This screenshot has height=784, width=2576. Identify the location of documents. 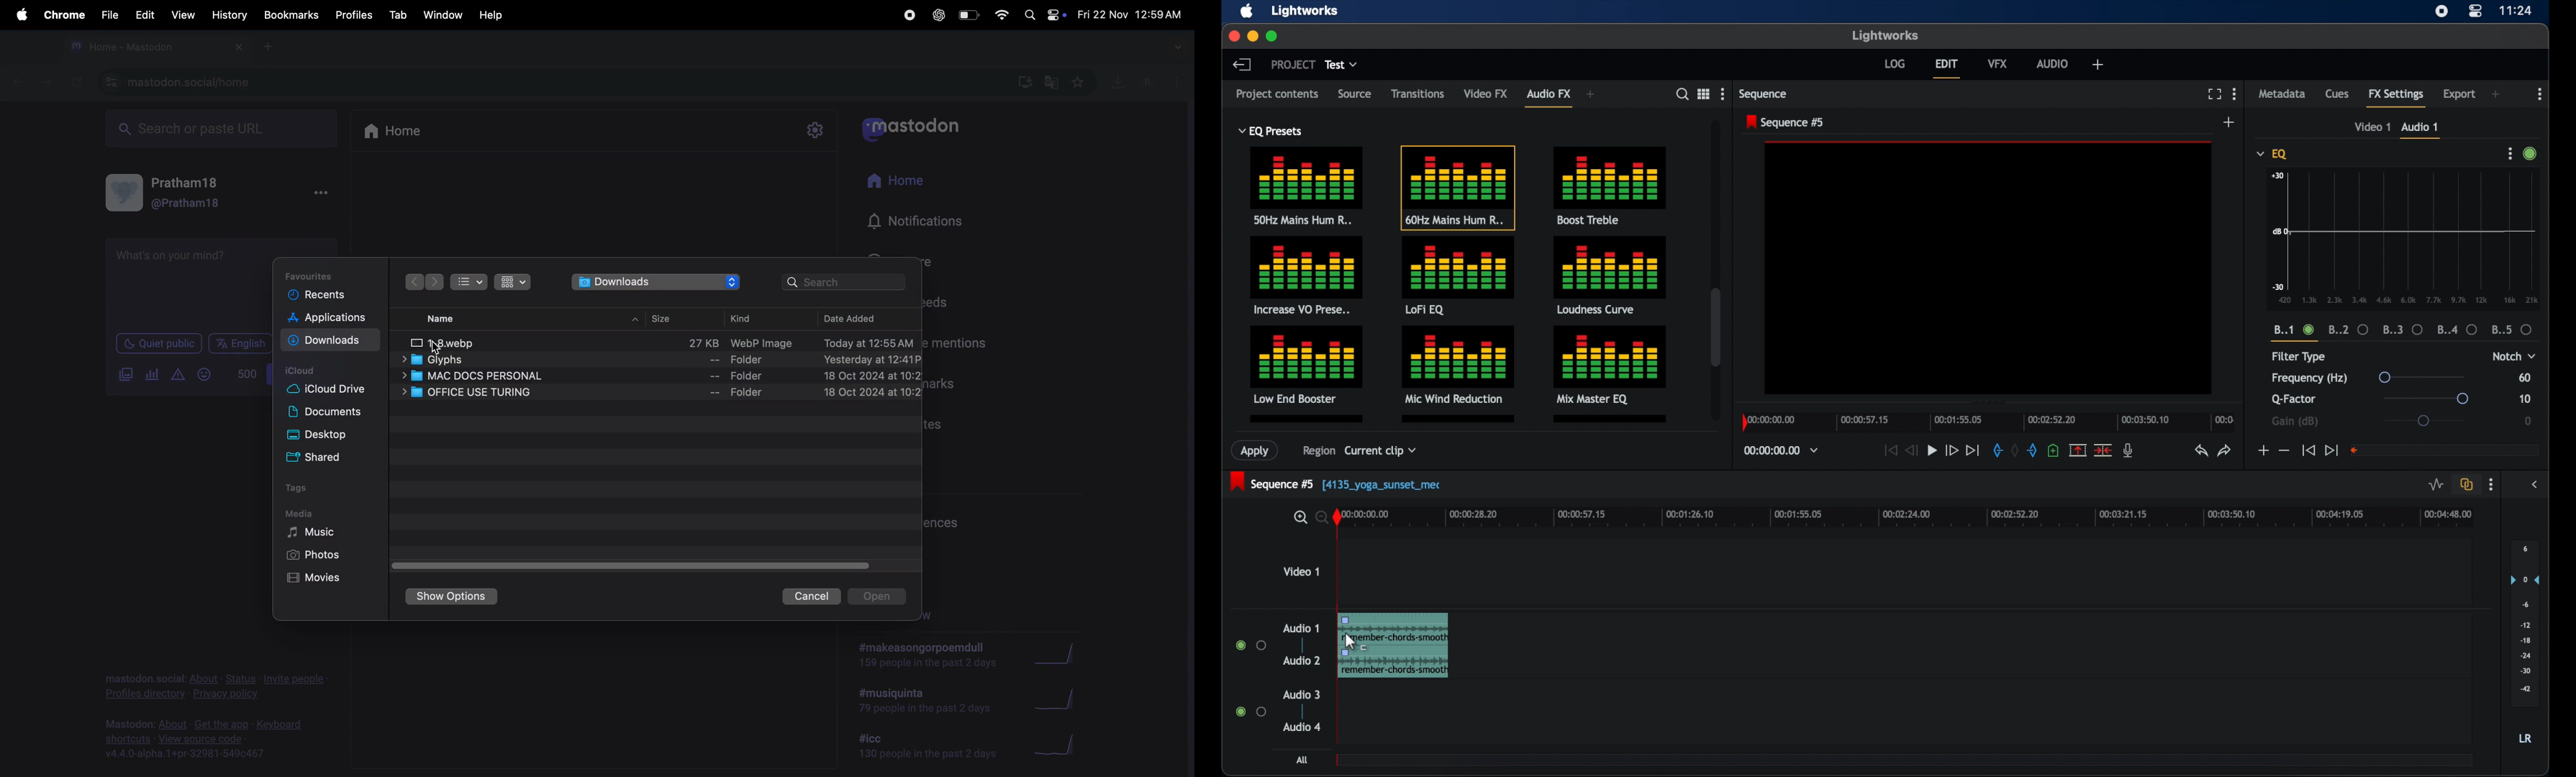
(332, 412).